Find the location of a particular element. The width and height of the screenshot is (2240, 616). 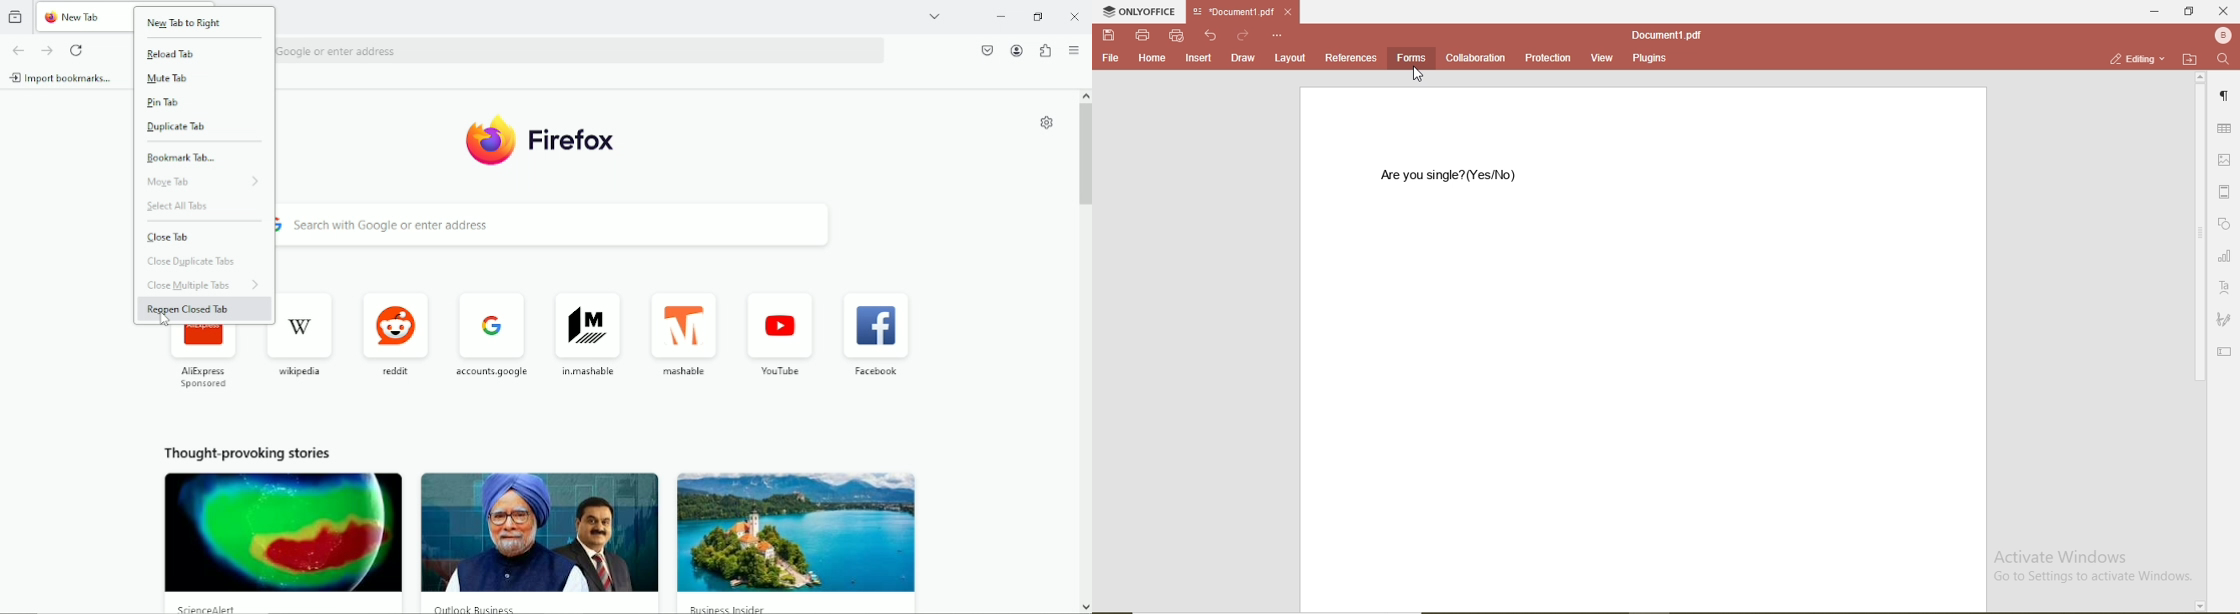

Business Insider is located at coordinates (733, 608).